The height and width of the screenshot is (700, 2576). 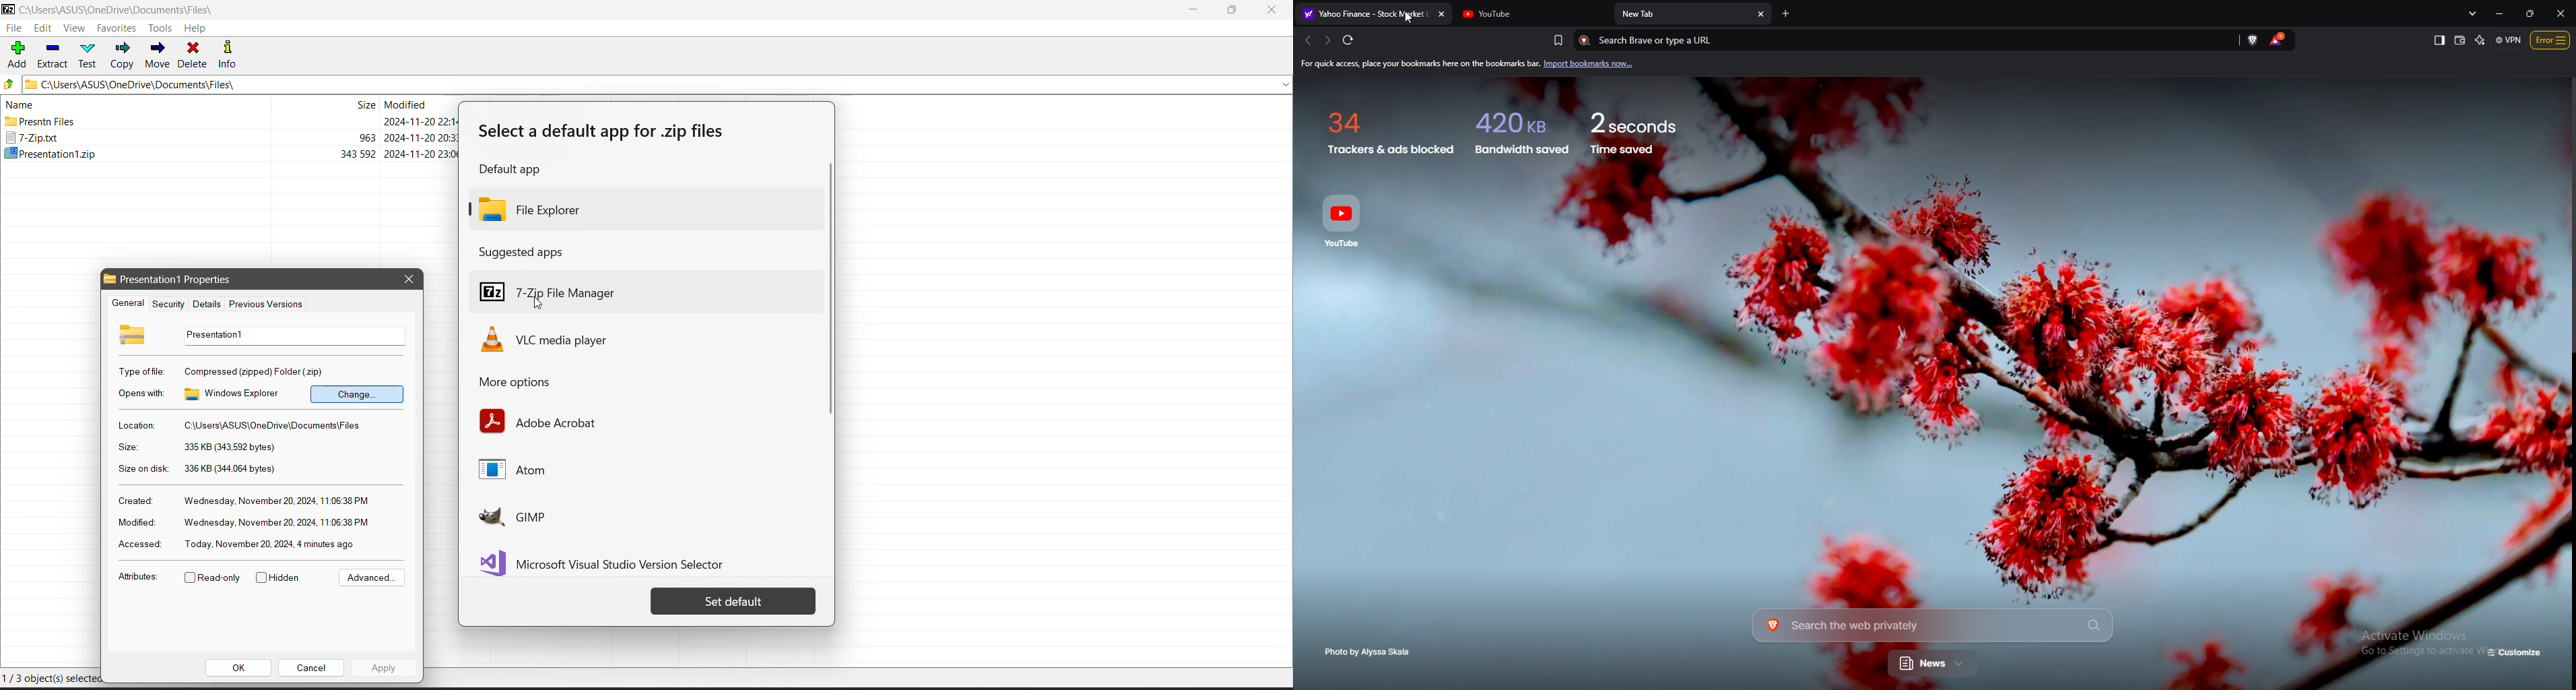 What do you see at coordinates (123, 55) in the screenshot?
I see `Copy` at bounding box center [123, 55].